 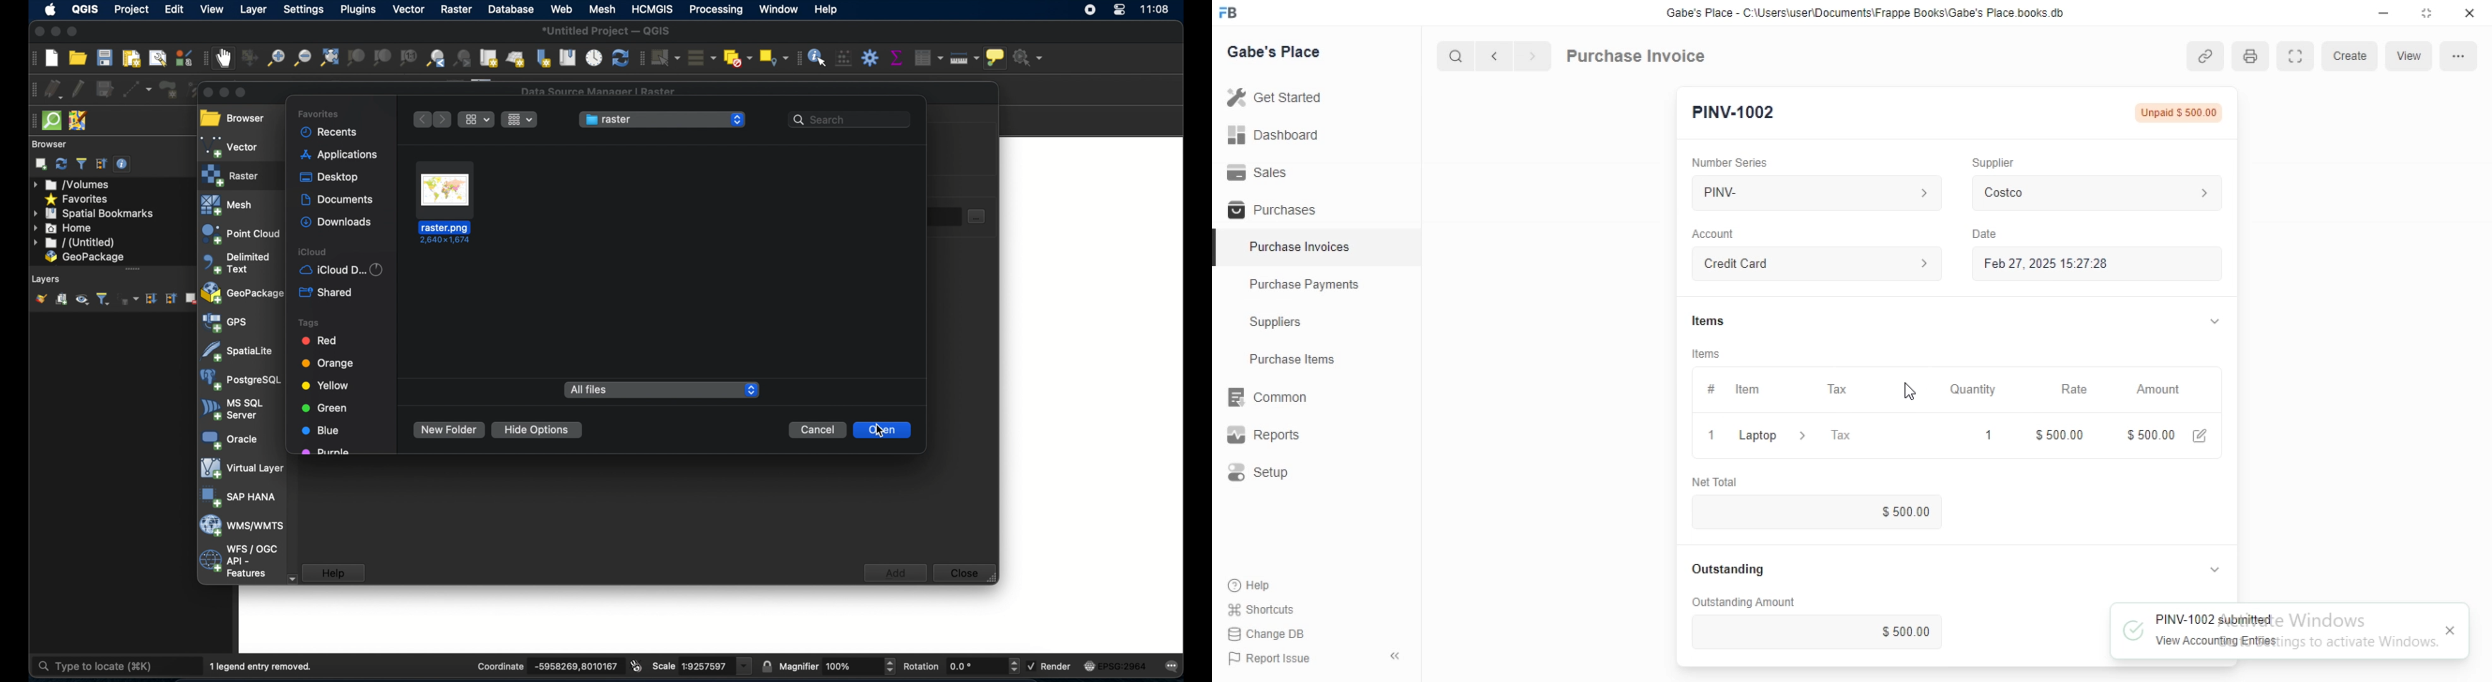 I want to click on selection toolbar, so click(x=641, y=57).